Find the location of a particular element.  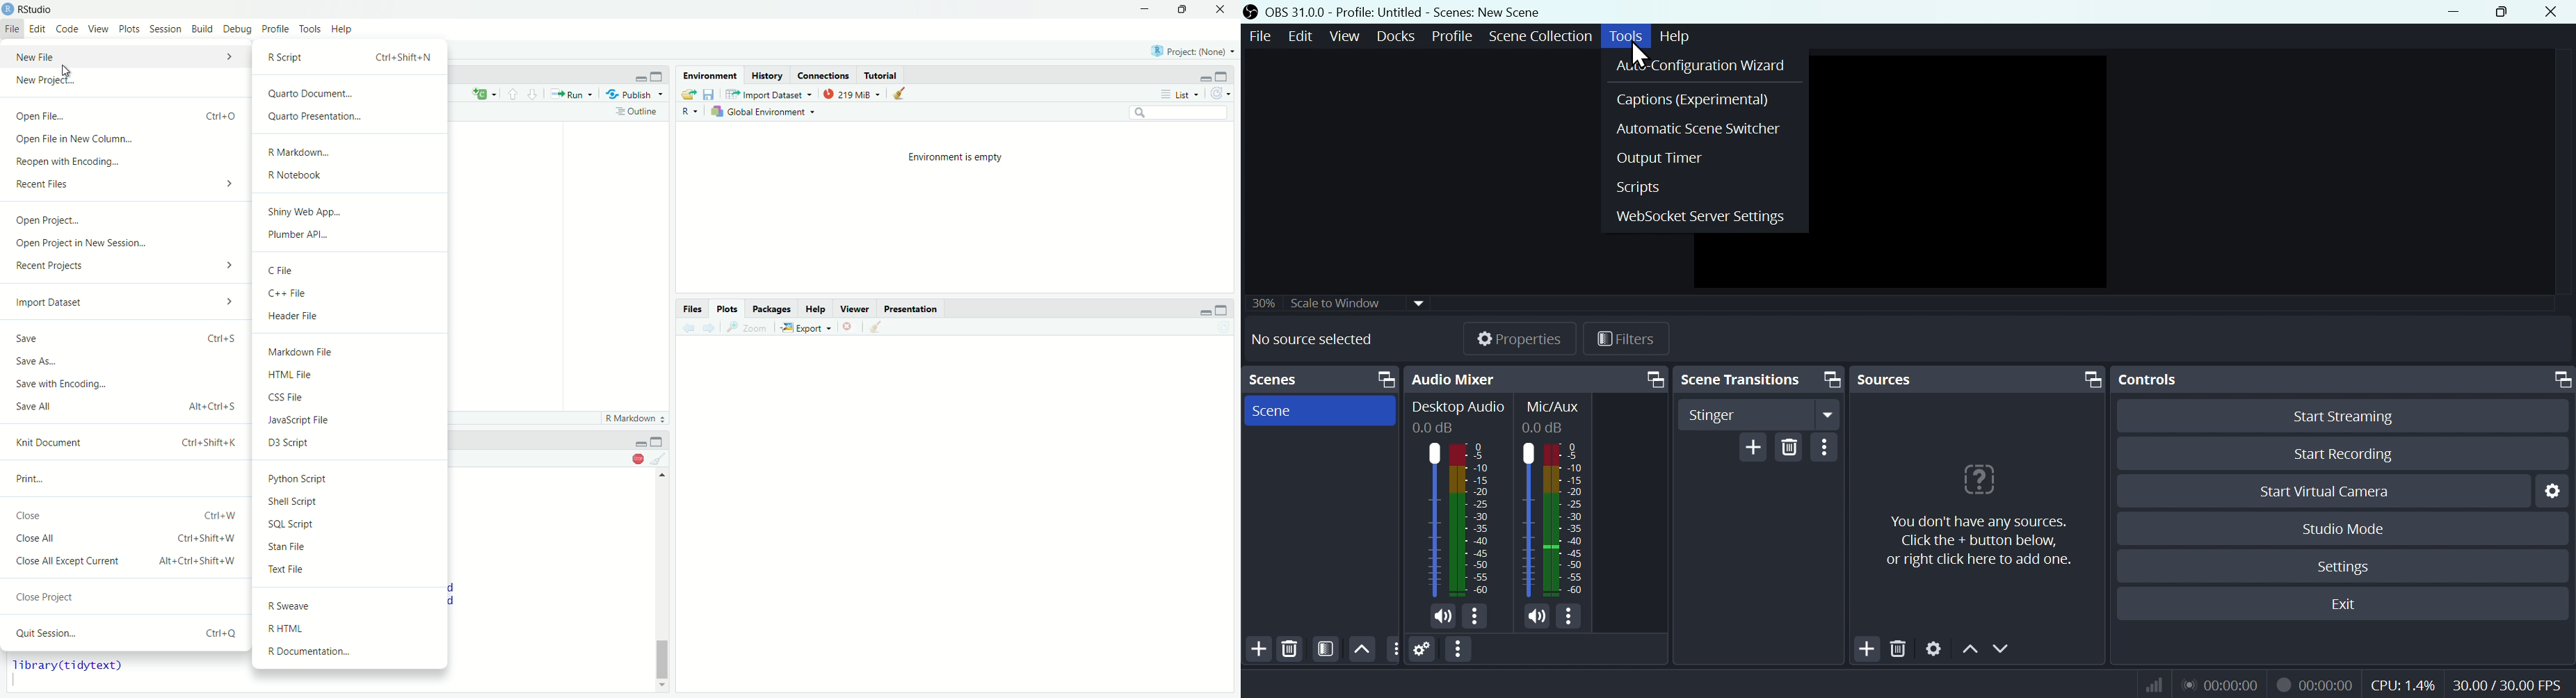

Recent Files is located at coordinates (127, 182).